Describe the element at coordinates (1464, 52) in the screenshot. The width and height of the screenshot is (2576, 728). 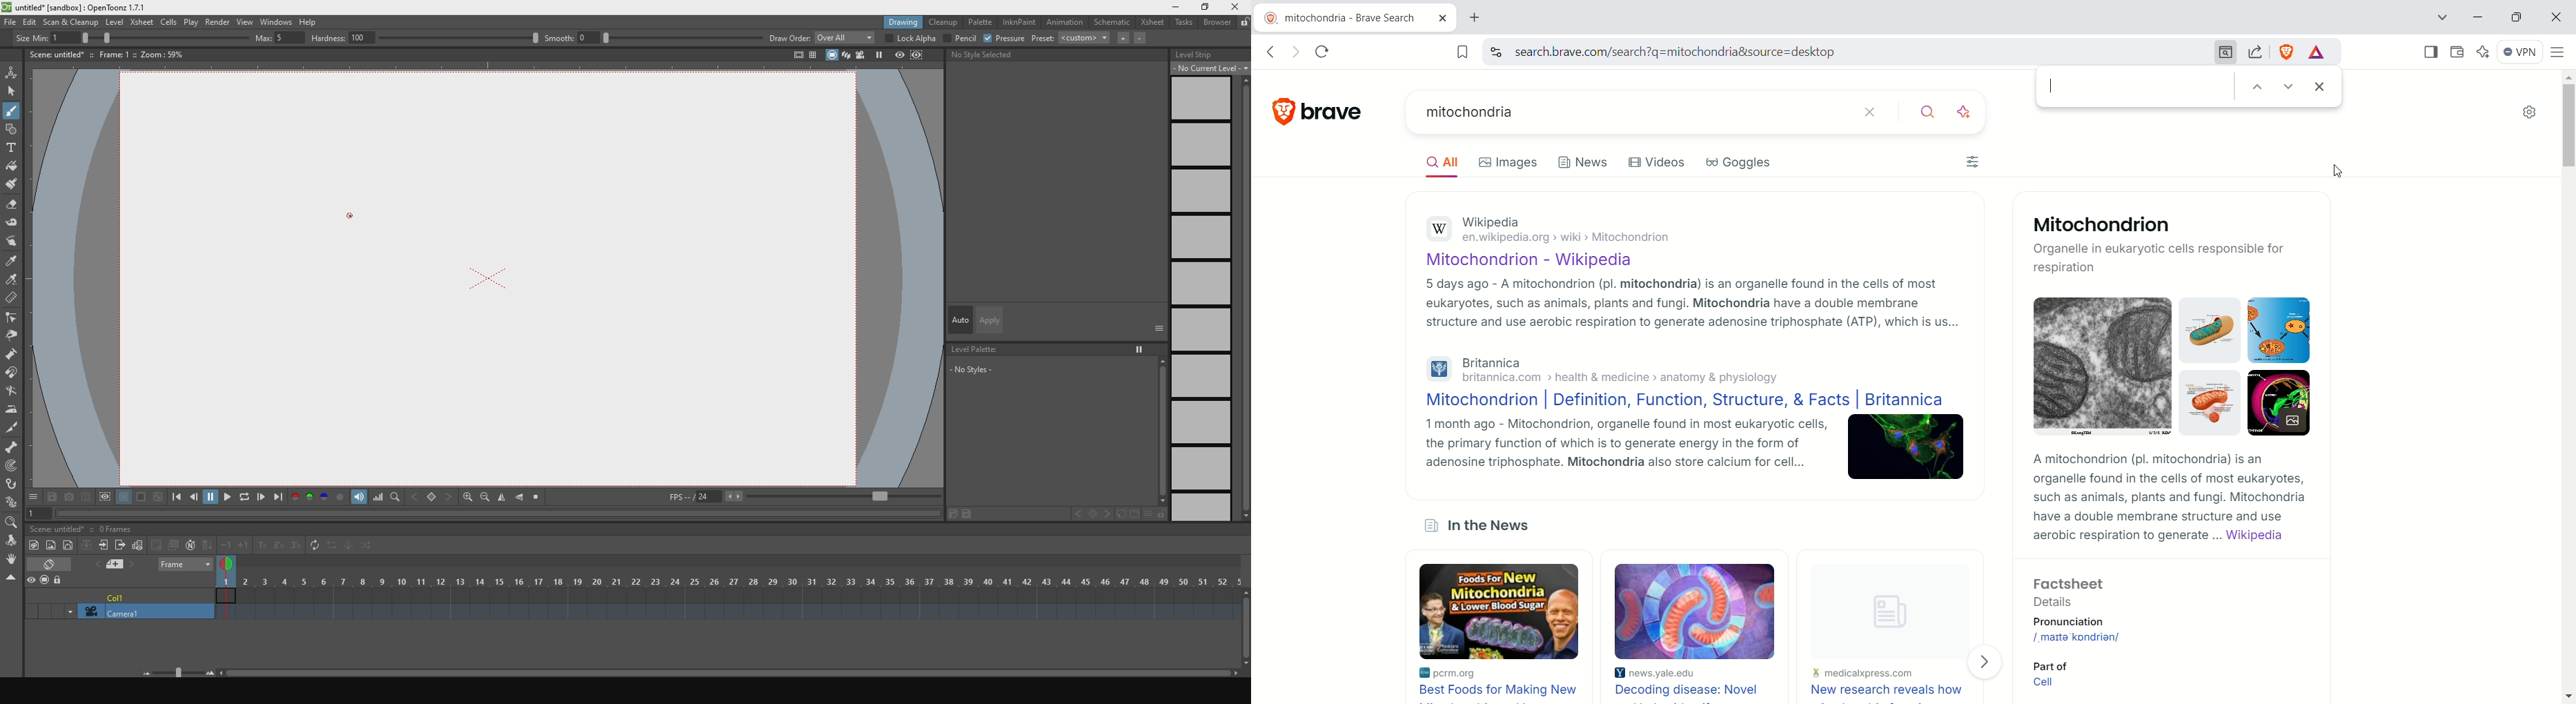
I see `bookmark` at that location.